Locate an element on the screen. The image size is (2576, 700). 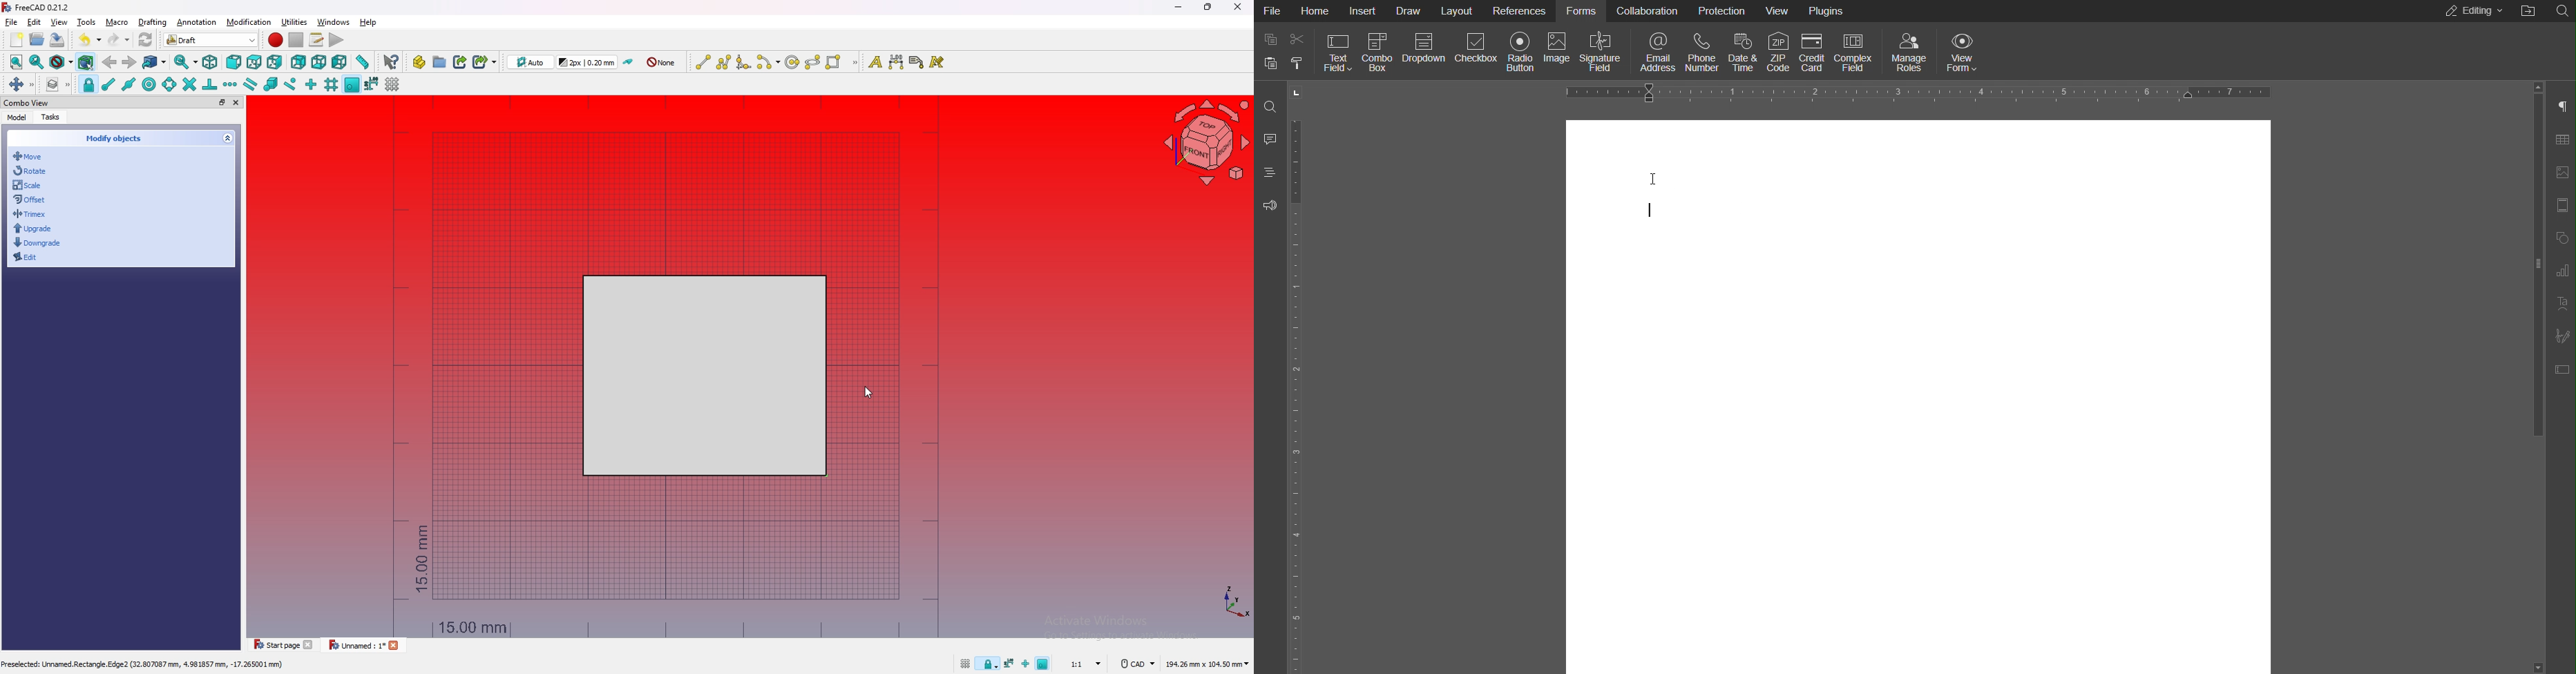
top is located at coordinates (254, 62).